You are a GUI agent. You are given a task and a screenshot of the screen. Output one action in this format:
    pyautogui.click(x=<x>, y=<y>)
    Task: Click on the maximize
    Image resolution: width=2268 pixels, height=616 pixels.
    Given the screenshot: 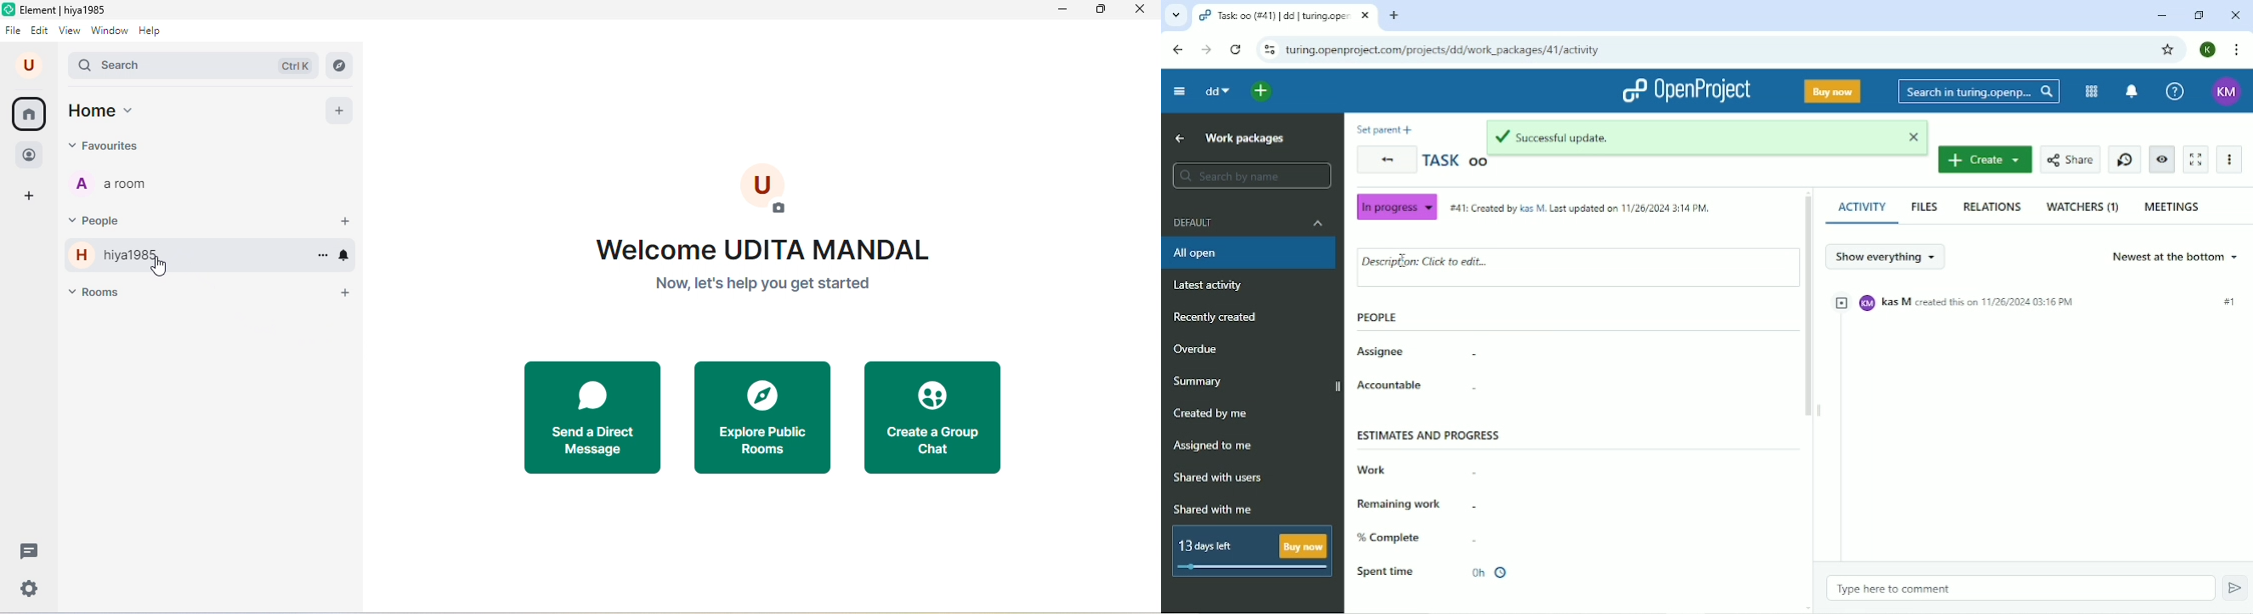 What is the action you would take?
    pyautogui.click(x=1103, y=12)
    